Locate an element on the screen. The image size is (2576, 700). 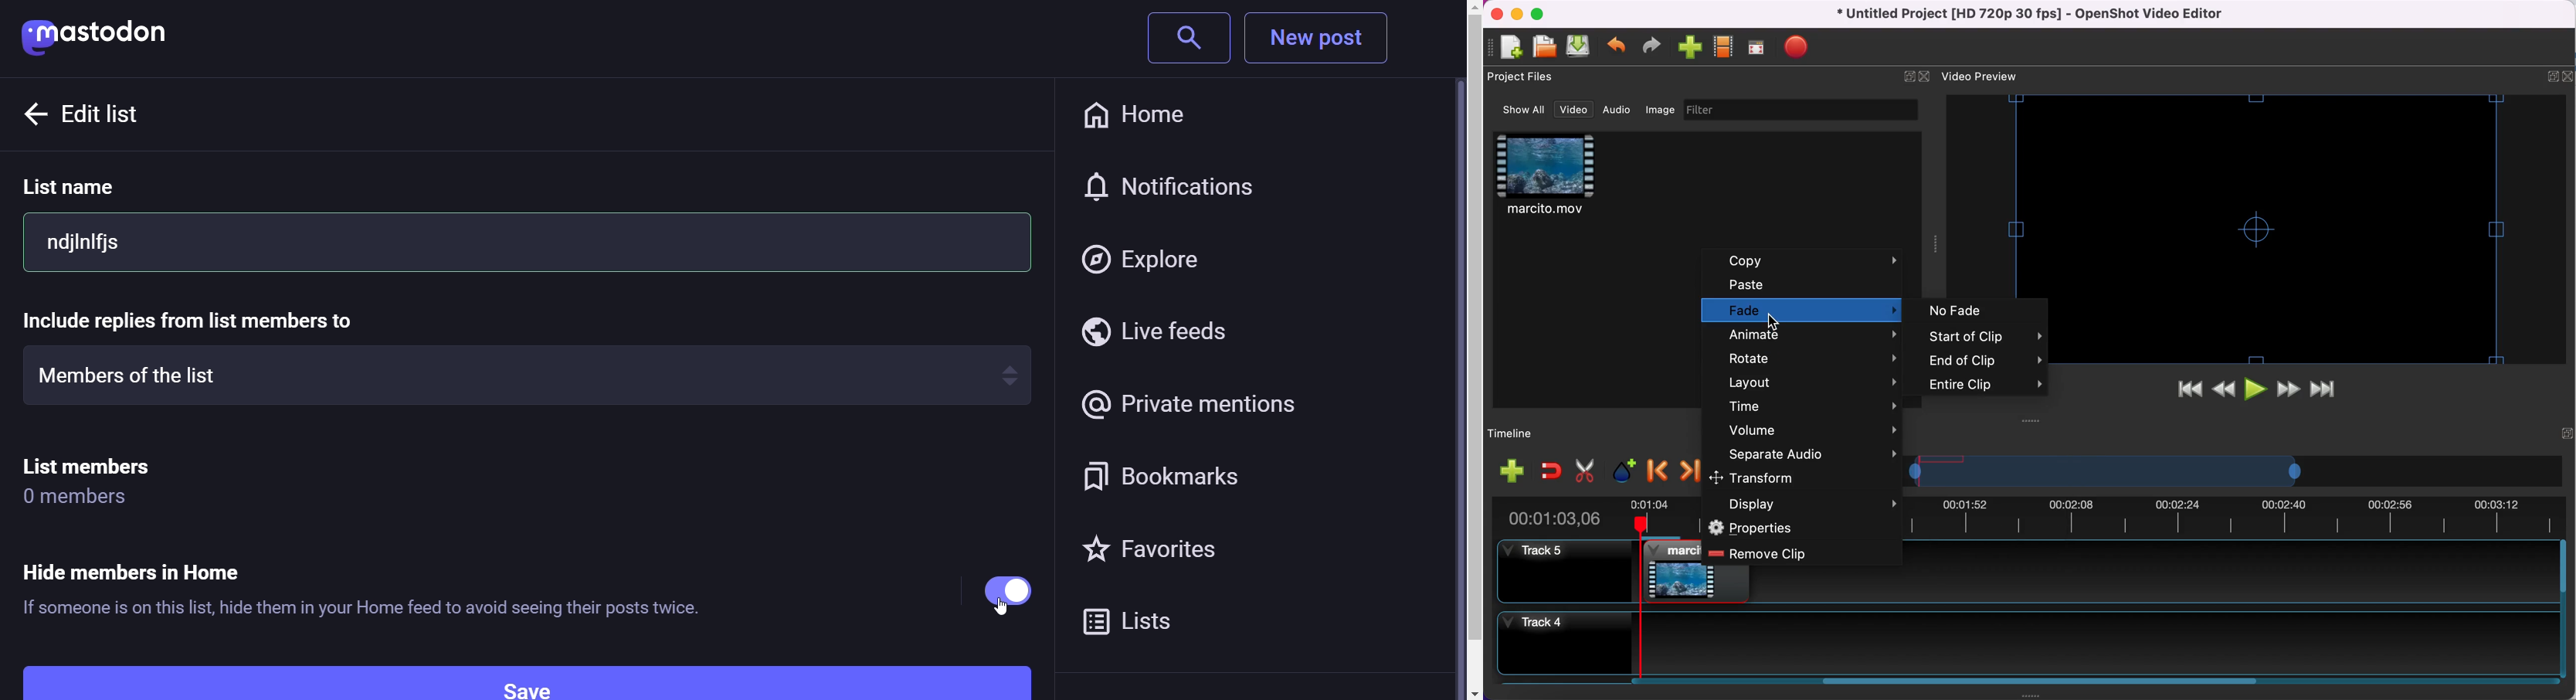
filter is located at coordinates (1804, 110).